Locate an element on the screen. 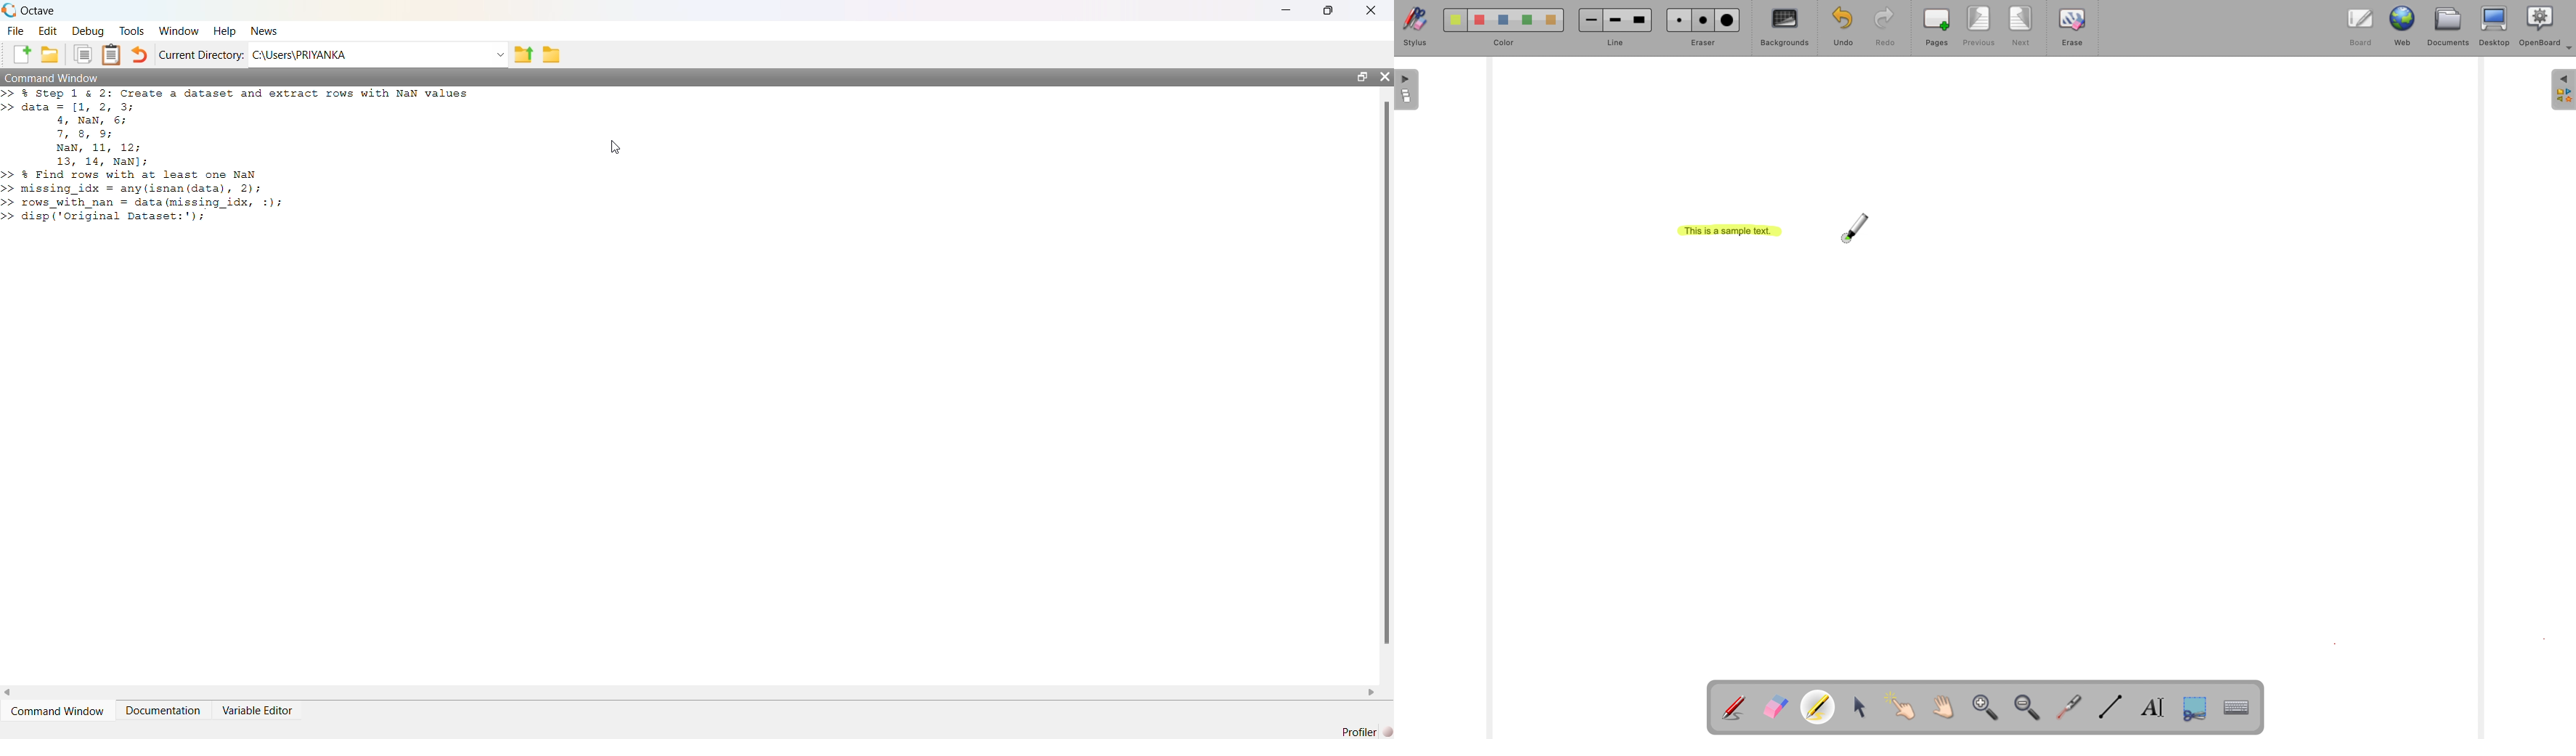  Clipboard is located at coordinates (110, 54).